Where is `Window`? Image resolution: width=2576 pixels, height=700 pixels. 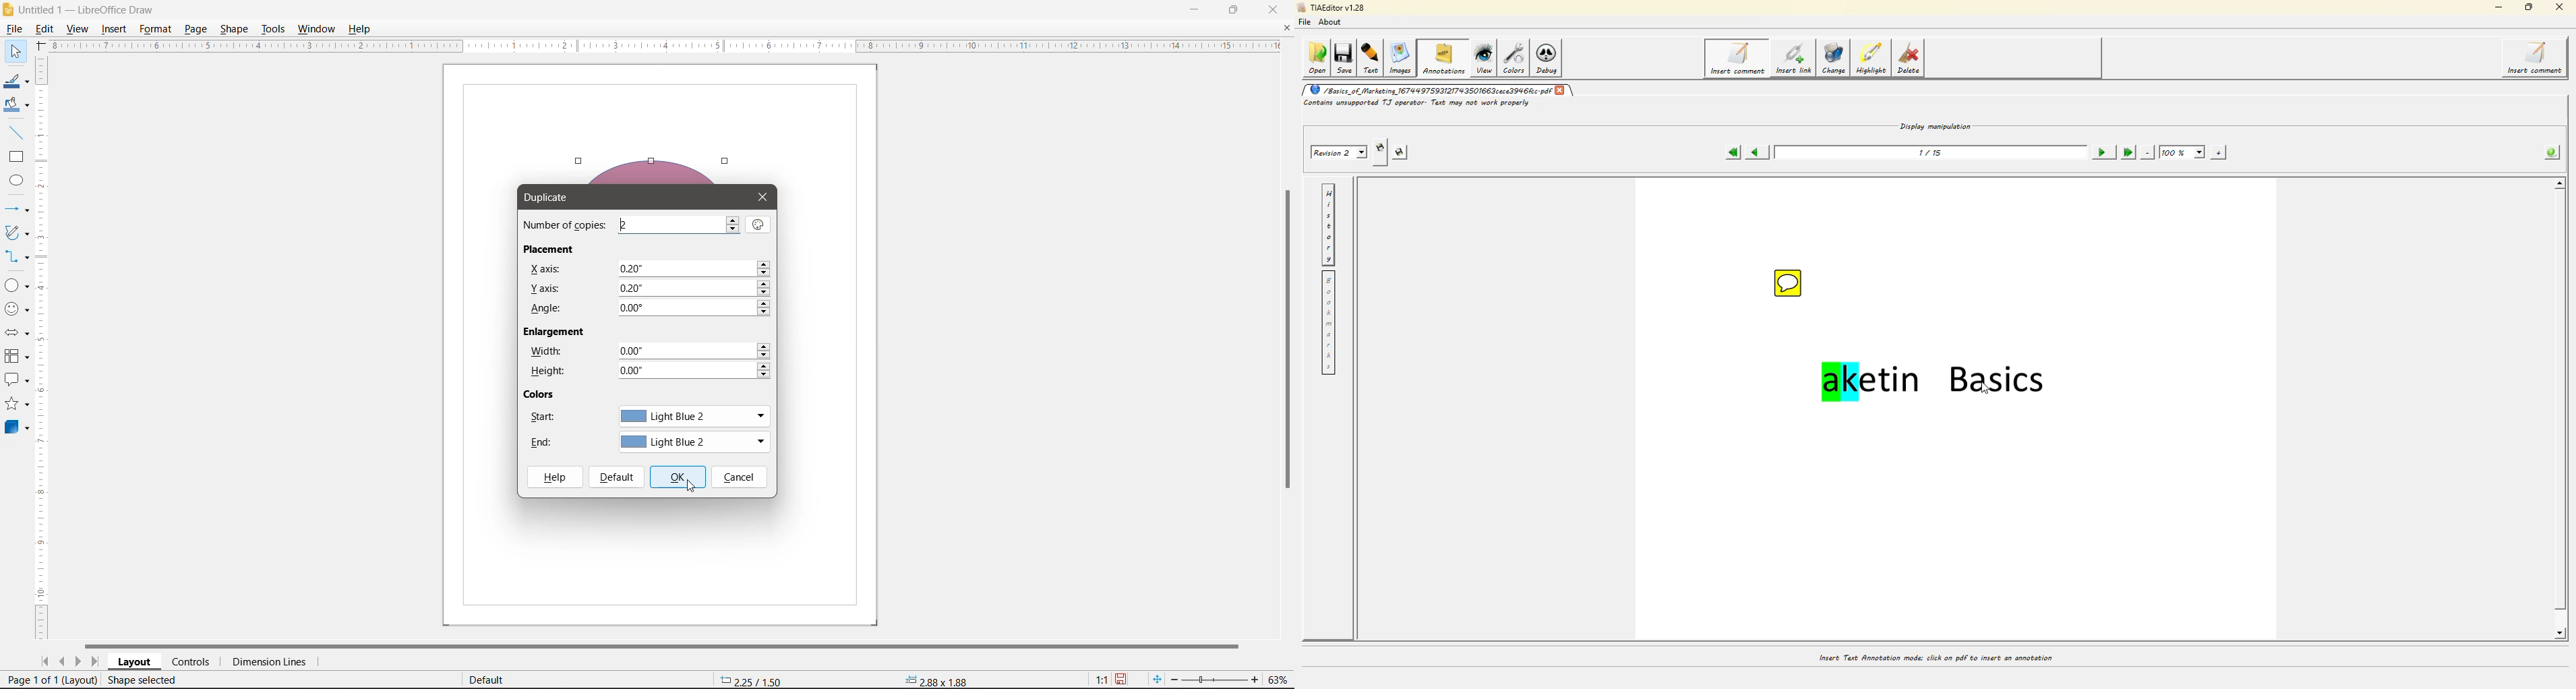 Window is located at coordinates (318, 29).